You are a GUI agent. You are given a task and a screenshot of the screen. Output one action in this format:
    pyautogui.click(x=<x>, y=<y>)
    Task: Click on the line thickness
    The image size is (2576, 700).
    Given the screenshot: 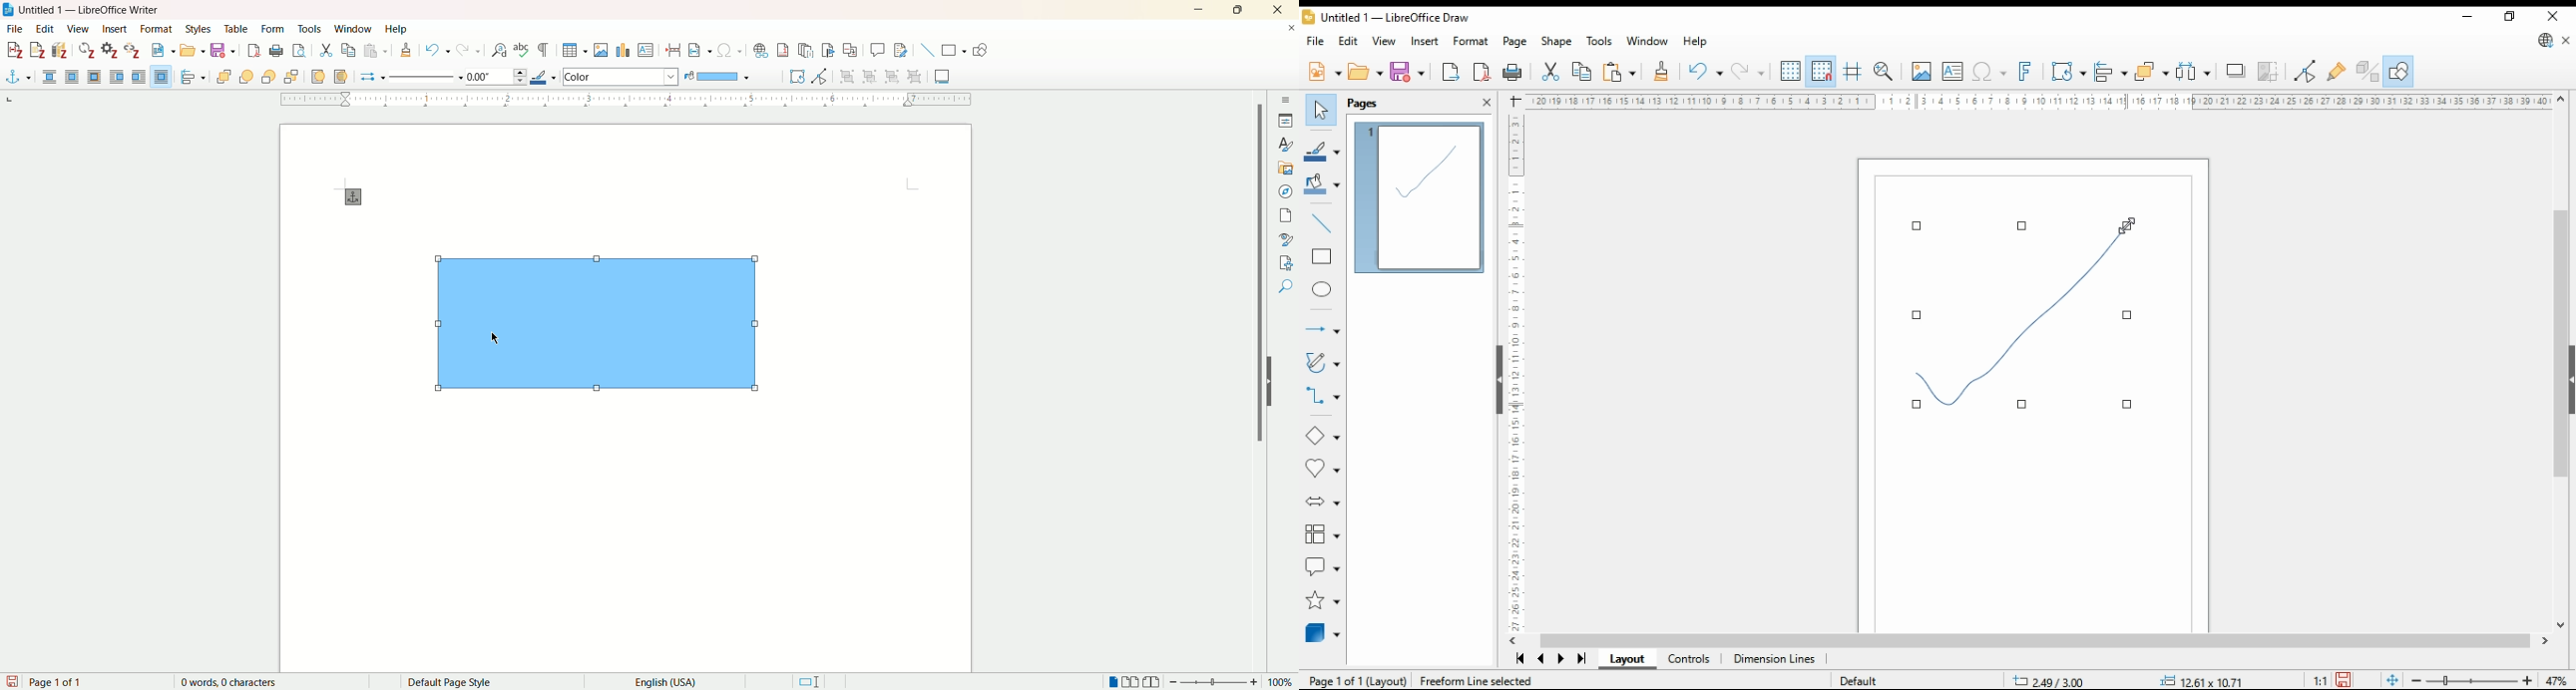 What is the action you would take?
    pyautogui.click(x=498, y=74)
    